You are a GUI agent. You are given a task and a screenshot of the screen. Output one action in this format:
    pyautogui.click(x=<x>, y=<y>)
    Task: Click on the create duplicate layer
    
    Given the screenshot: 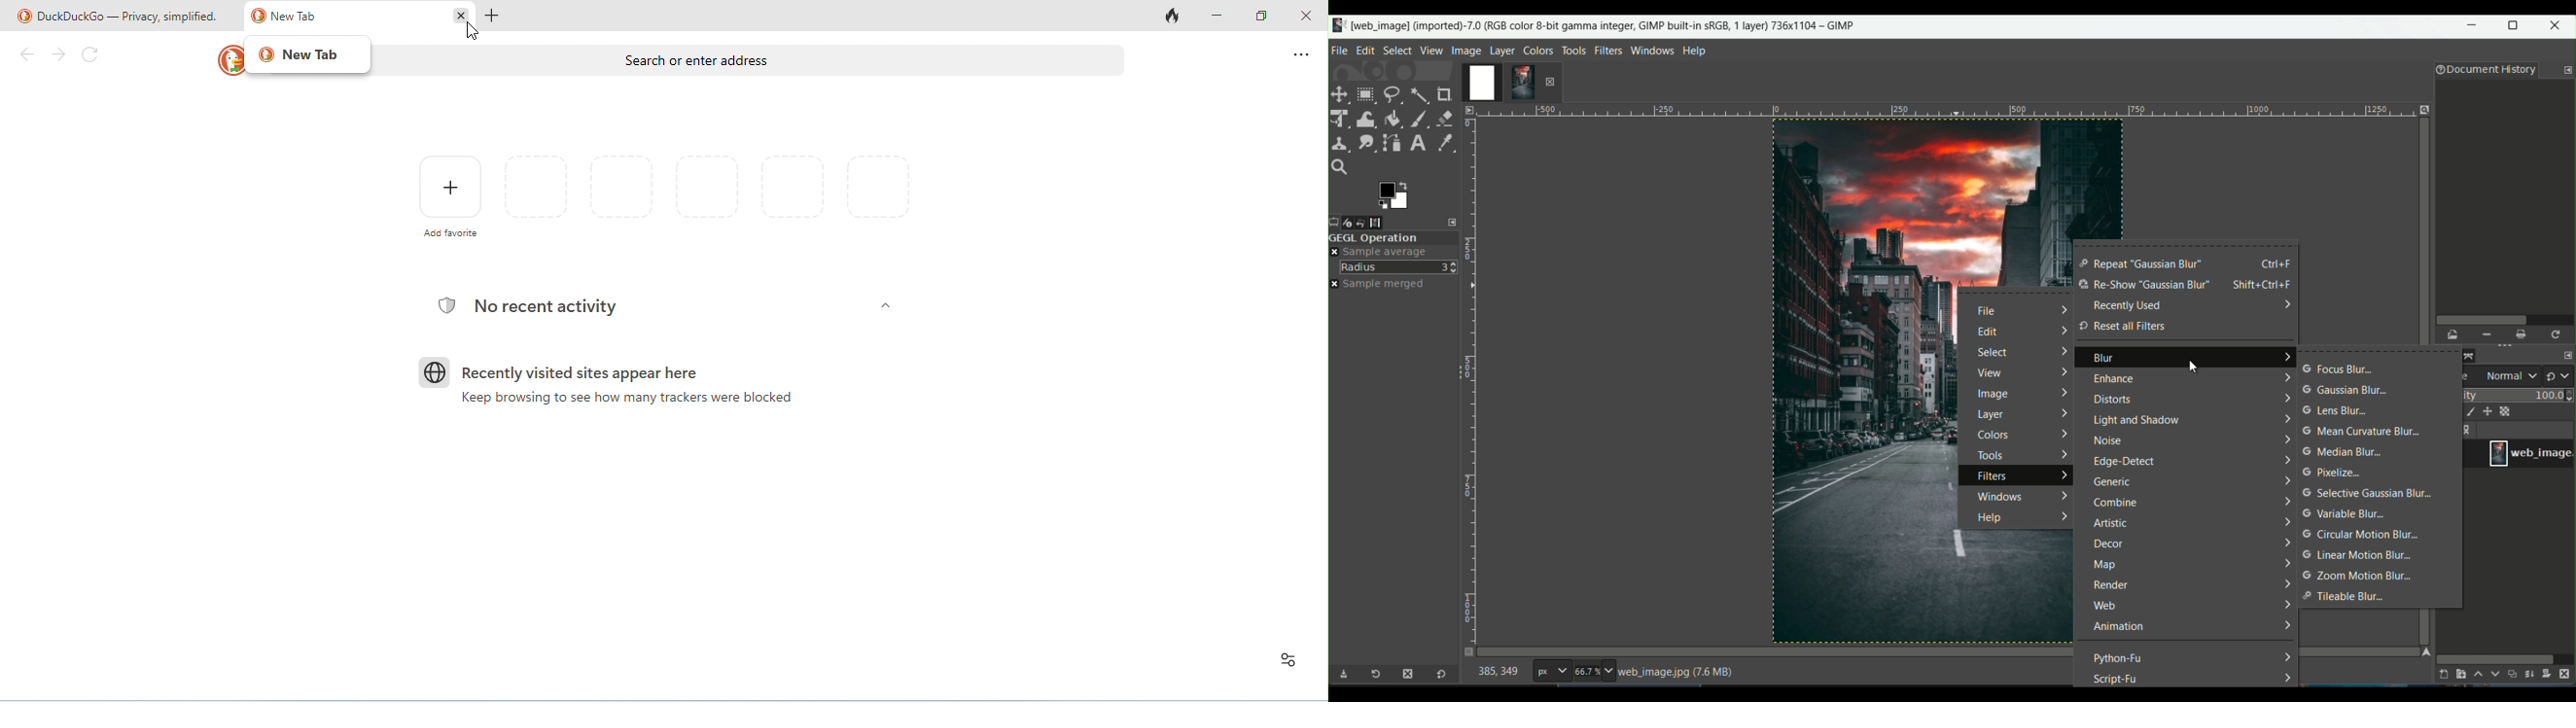 What is the action you would take?
    pyautogui.click(x=2513, y=675)
    